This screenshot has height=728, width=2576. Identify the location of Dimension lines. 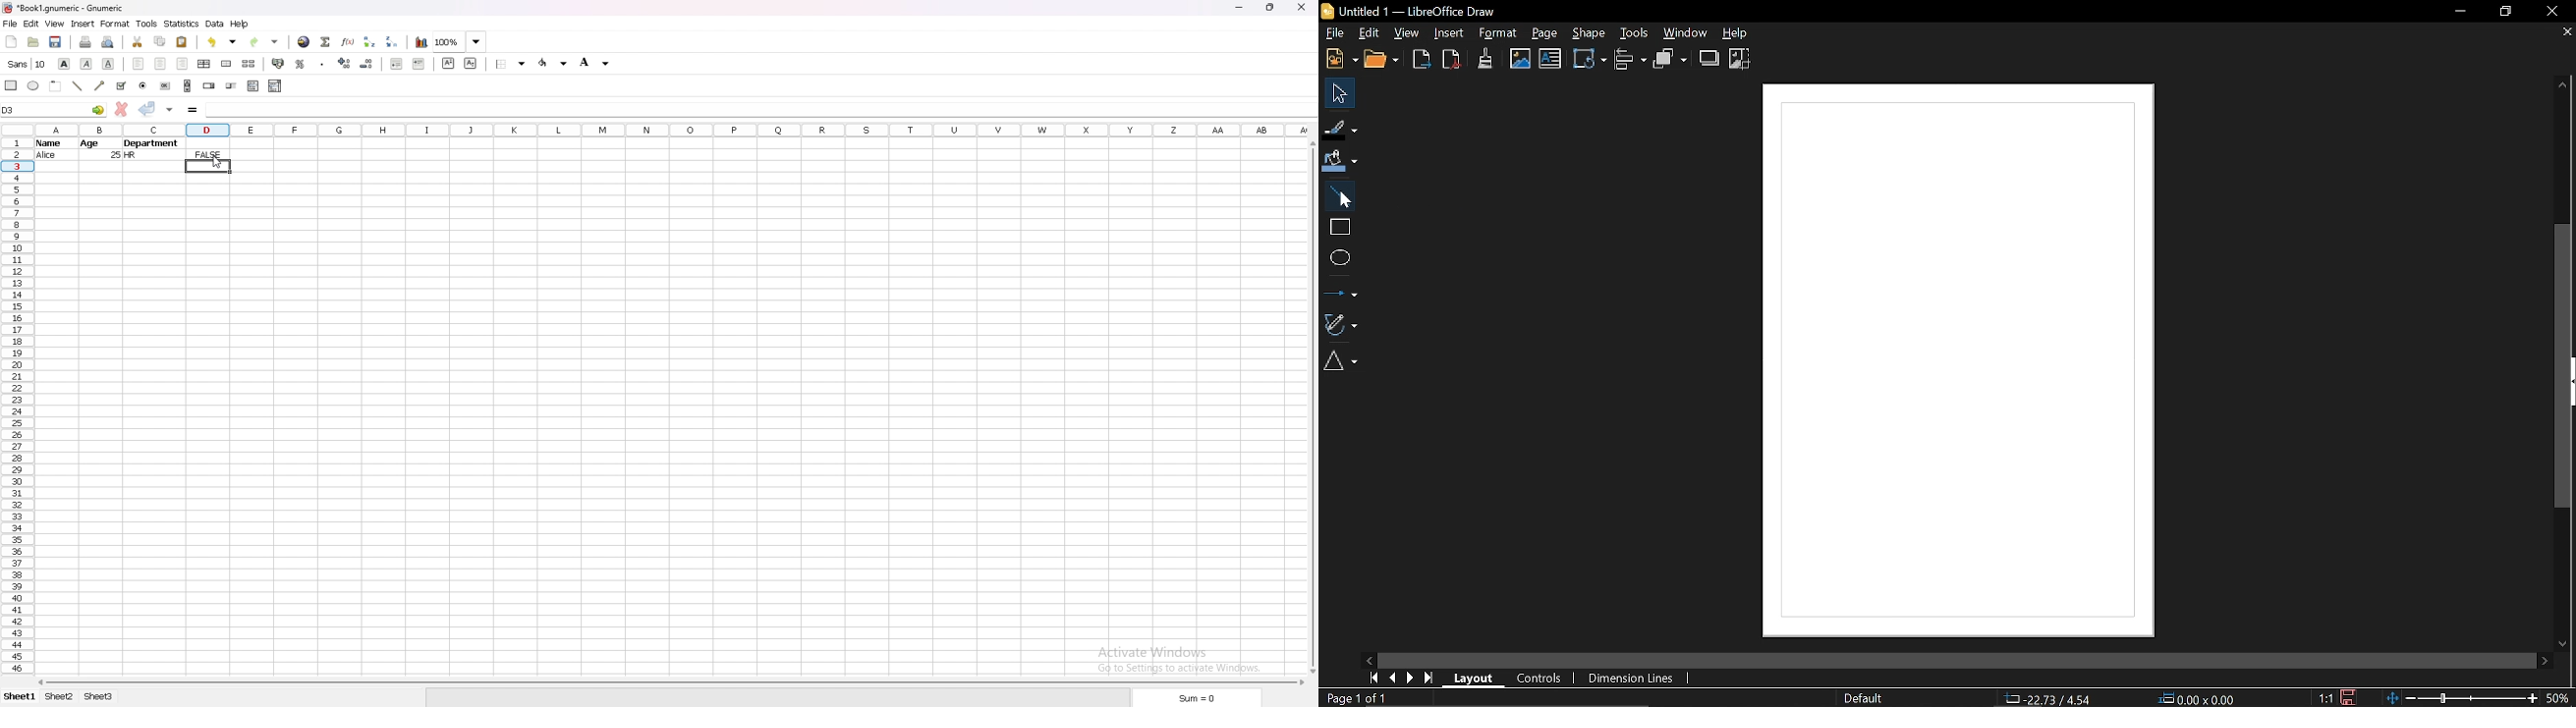
(1635, 677).